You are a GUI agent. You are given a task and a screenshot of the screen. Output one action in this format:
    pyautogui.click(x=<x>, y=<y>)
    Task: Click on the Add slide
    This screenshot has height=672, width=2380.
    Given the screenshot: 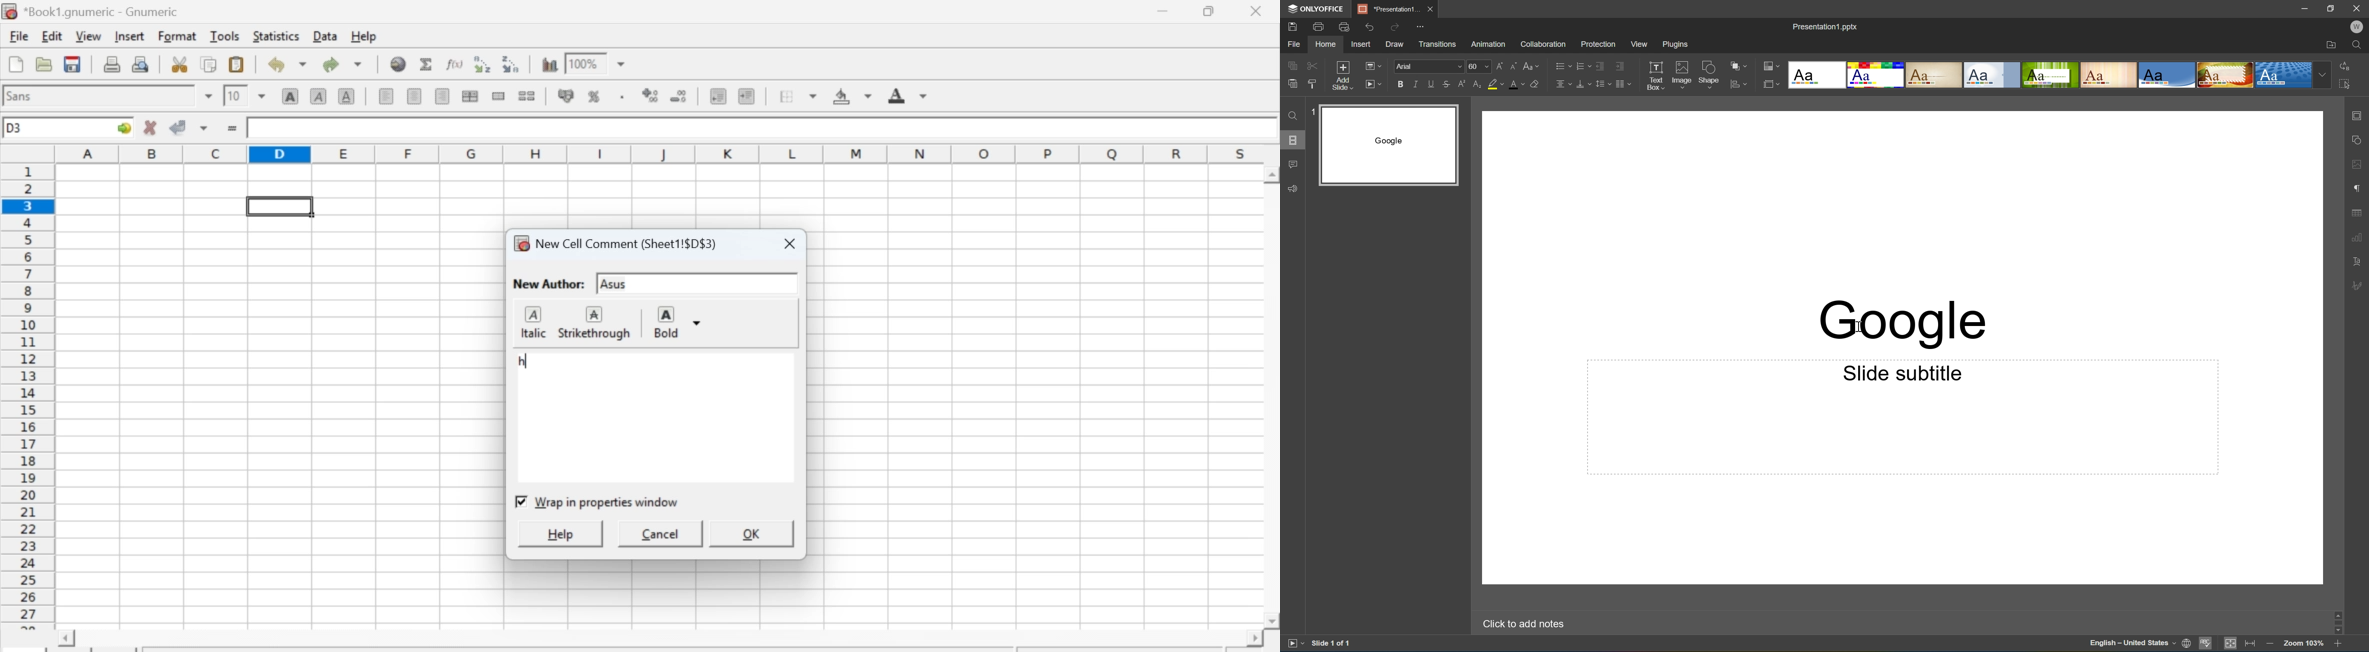 What is the action you would take?
    pyautogui.click(x=1345, y=76)
    